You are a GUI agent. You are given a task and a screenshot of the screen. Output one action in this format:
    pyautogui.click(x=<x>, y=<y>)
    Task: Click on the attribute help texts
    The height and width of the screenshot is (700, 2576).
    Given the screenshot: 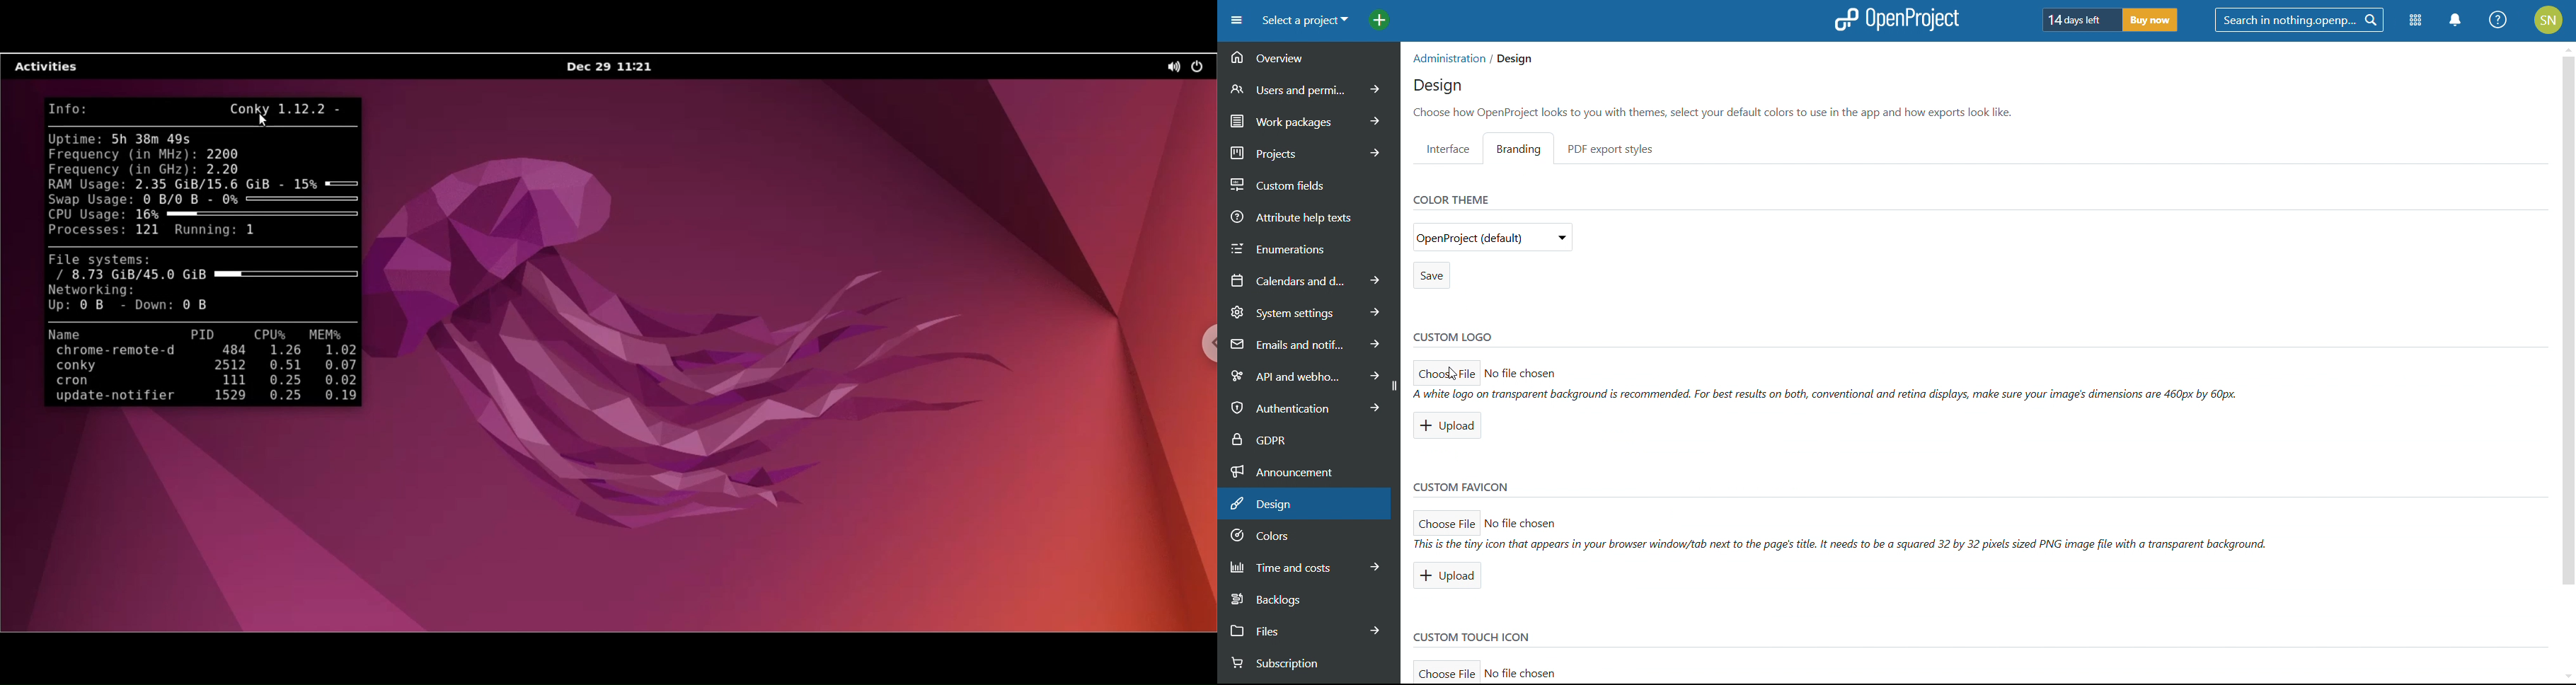 What is the action you would take?
    pyautogui.click(x=1309, y=216)
    